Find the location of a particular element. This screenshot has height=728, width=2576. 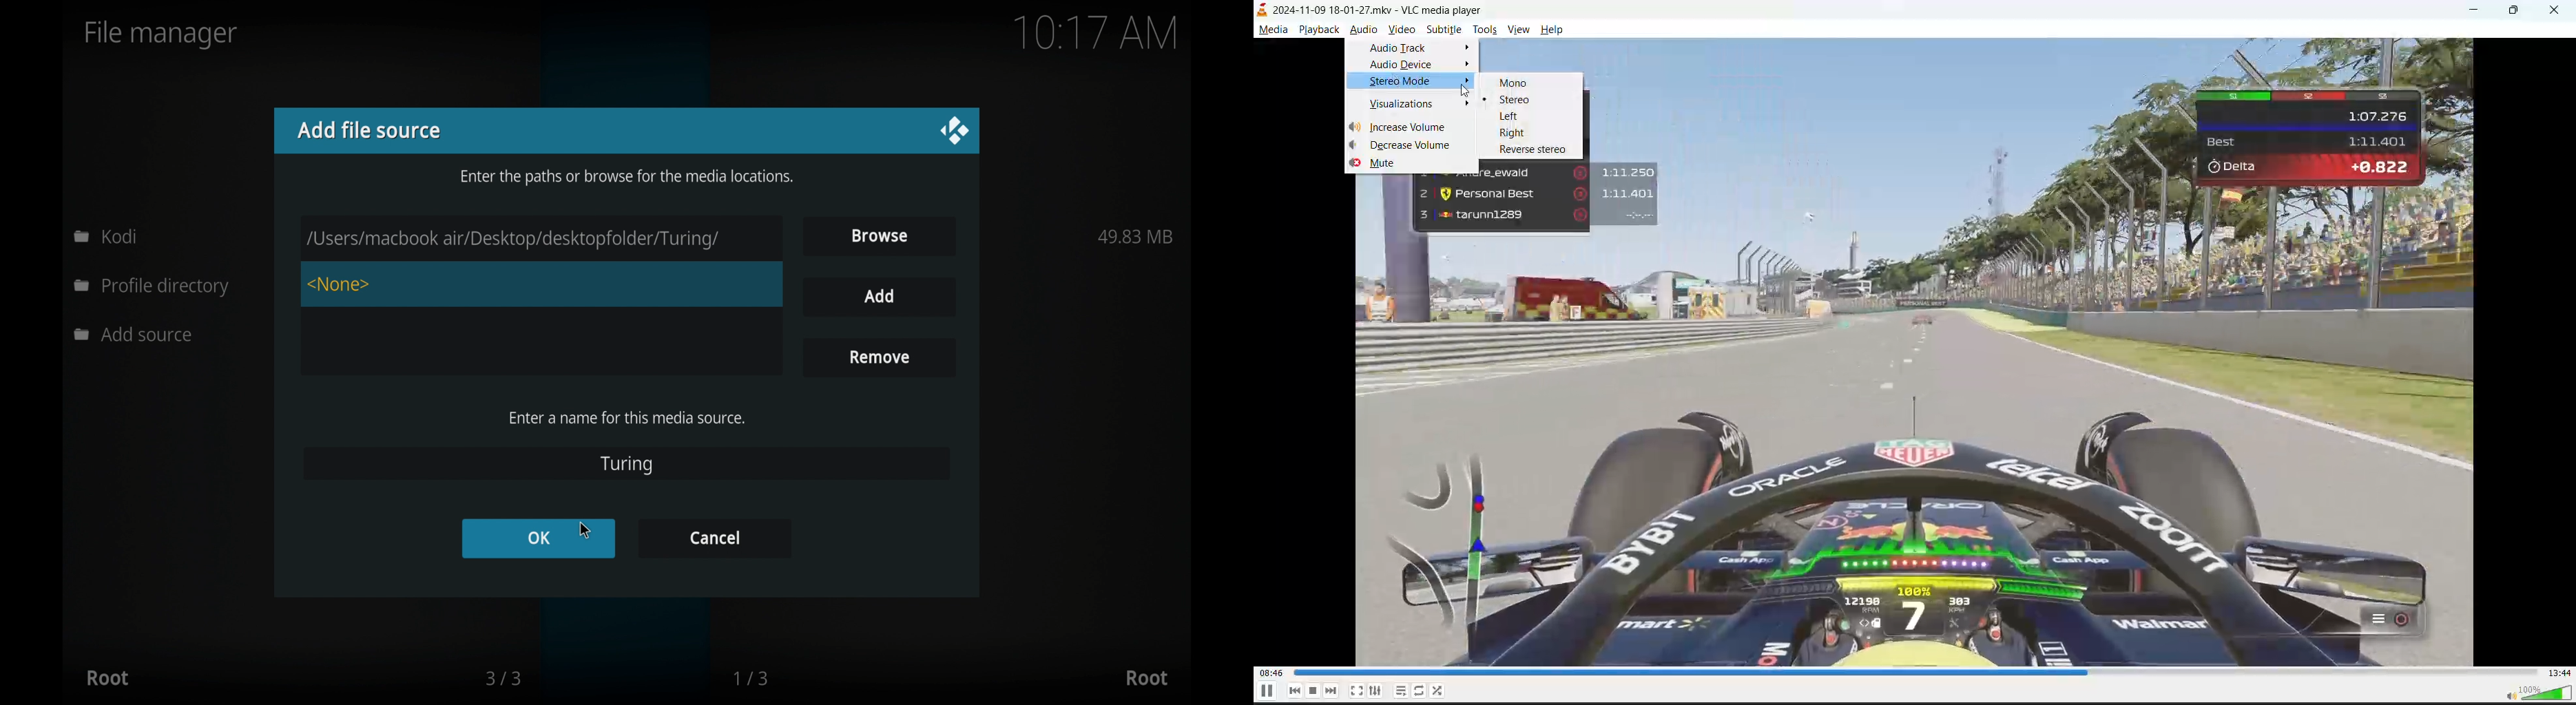

total track time is located at coordinates (2559, 671).